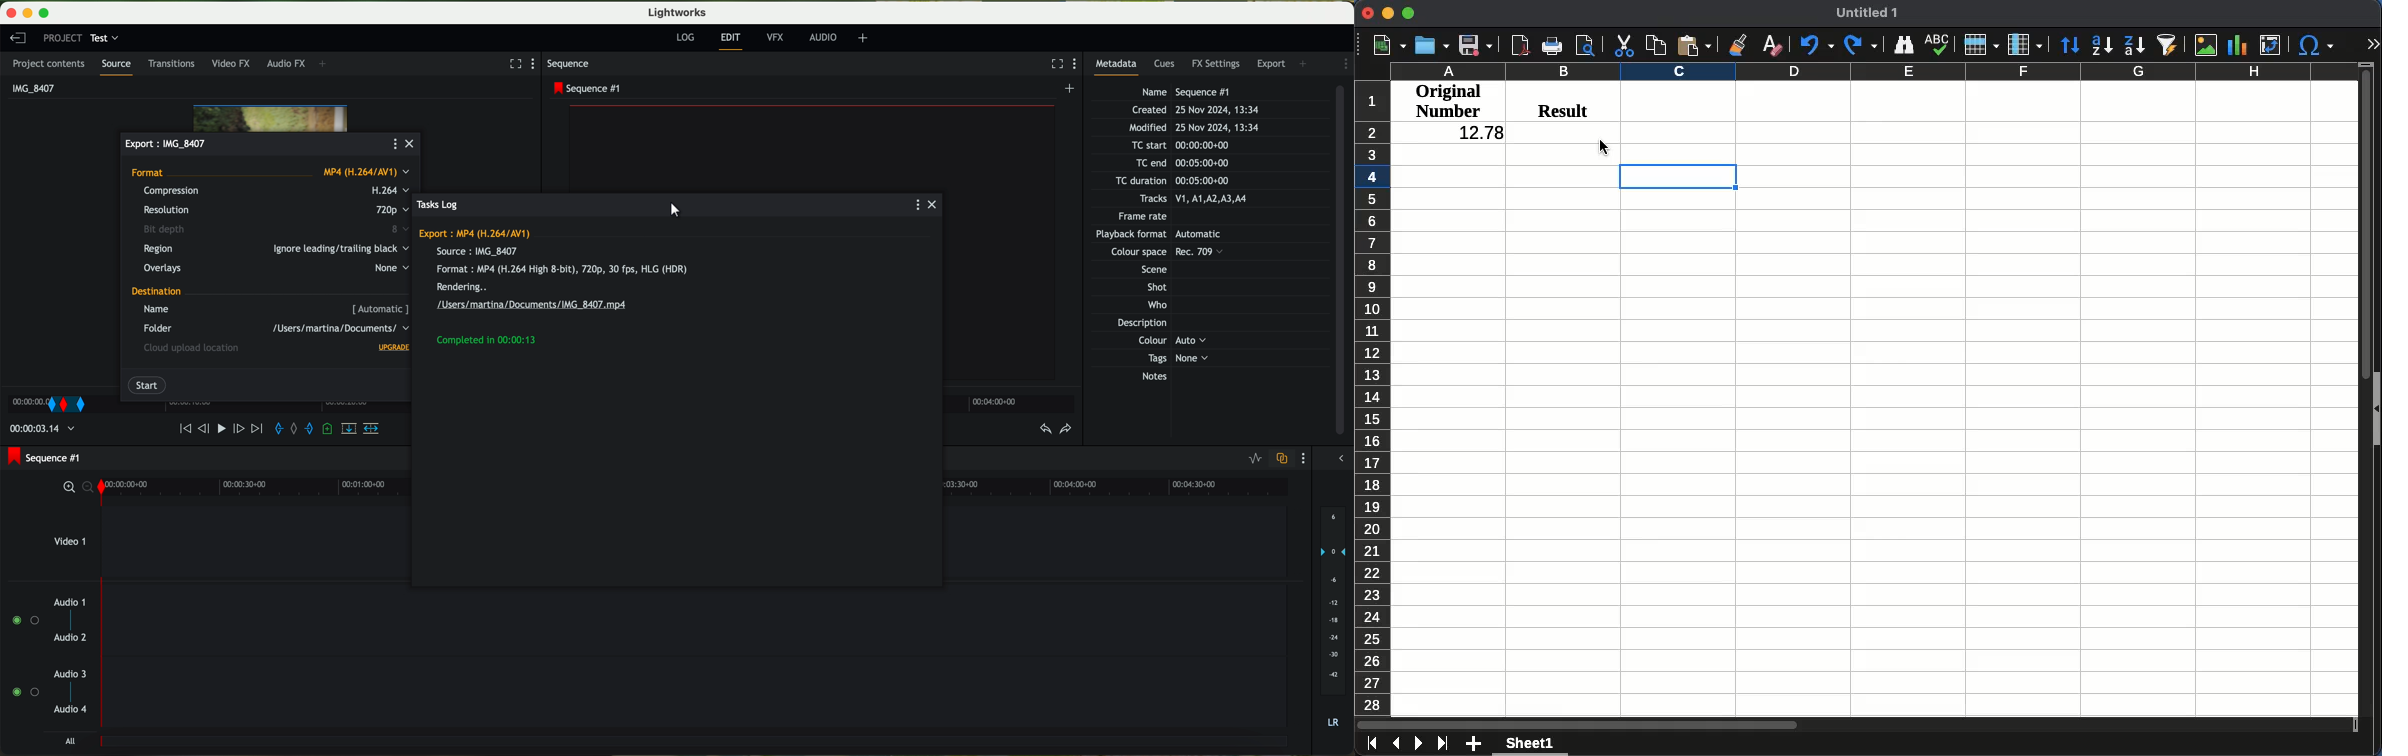 This screenshot has width=2408, height=756. Describe the element at coordinates (891, 430) in the screenshot. I see `remove the marked section` at that location.